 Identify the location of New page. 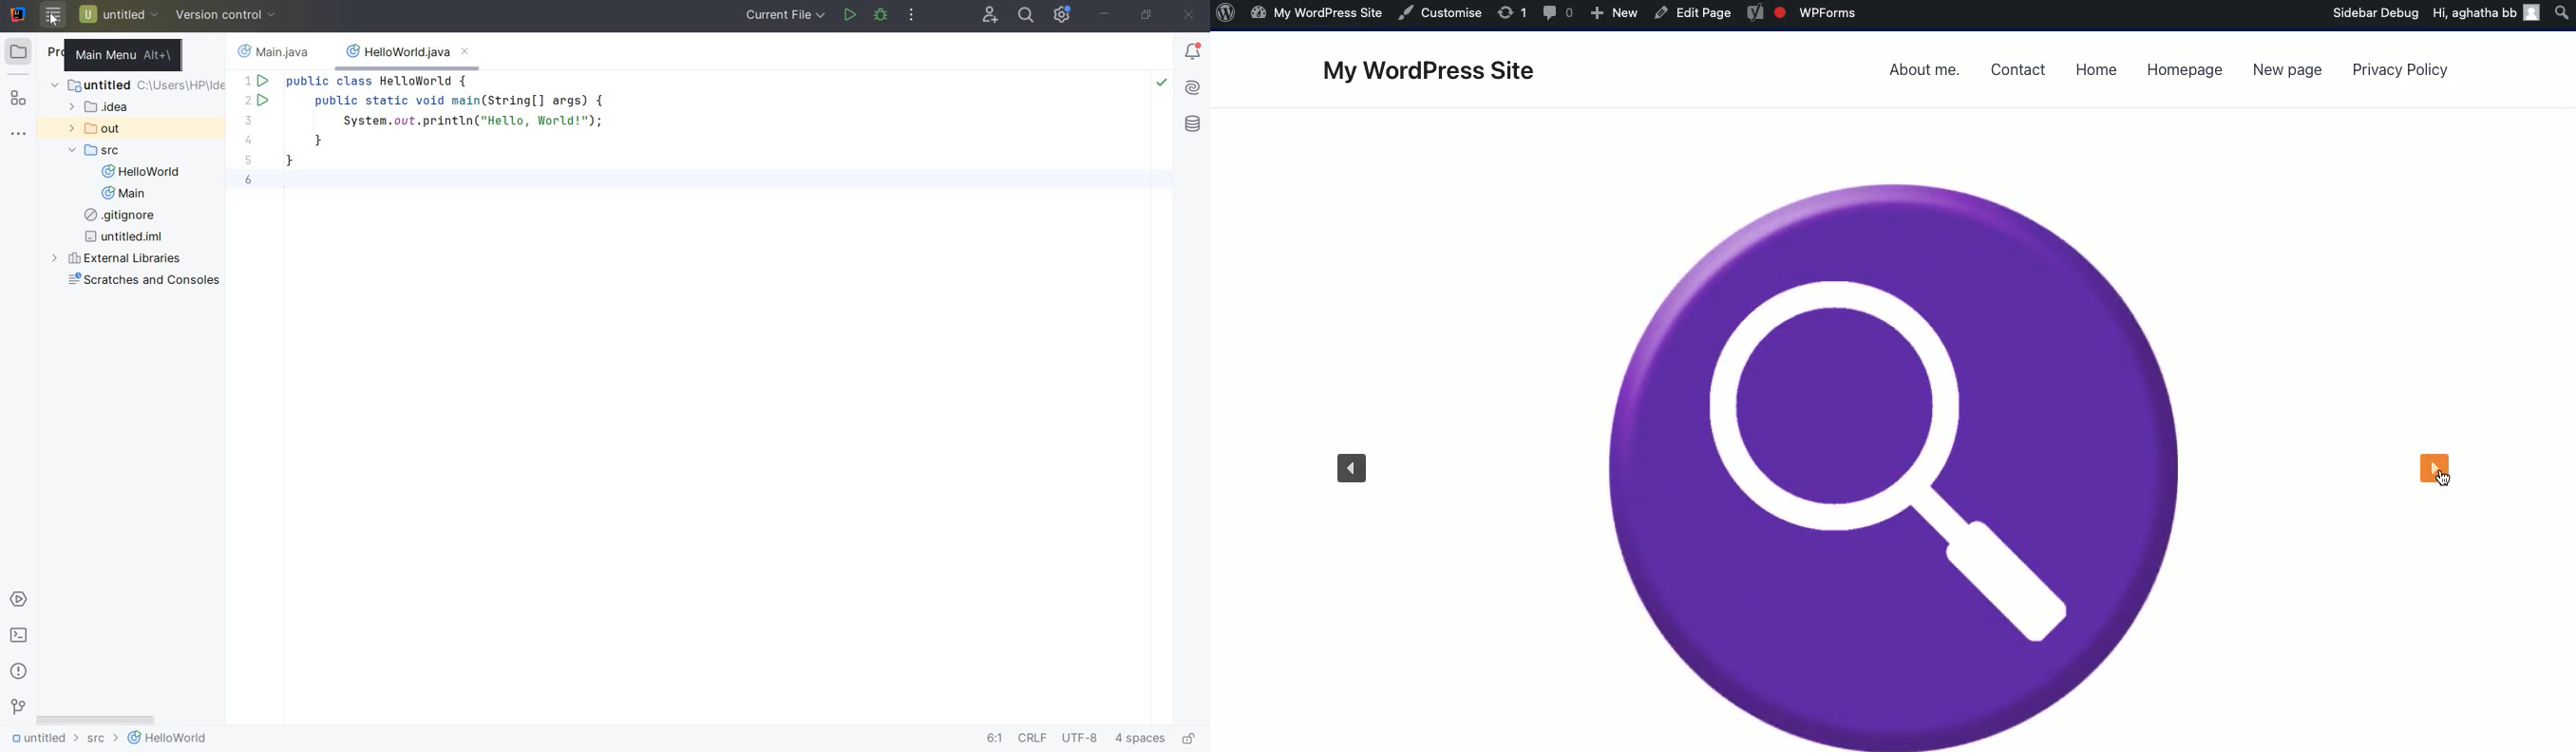
(2282, 73).